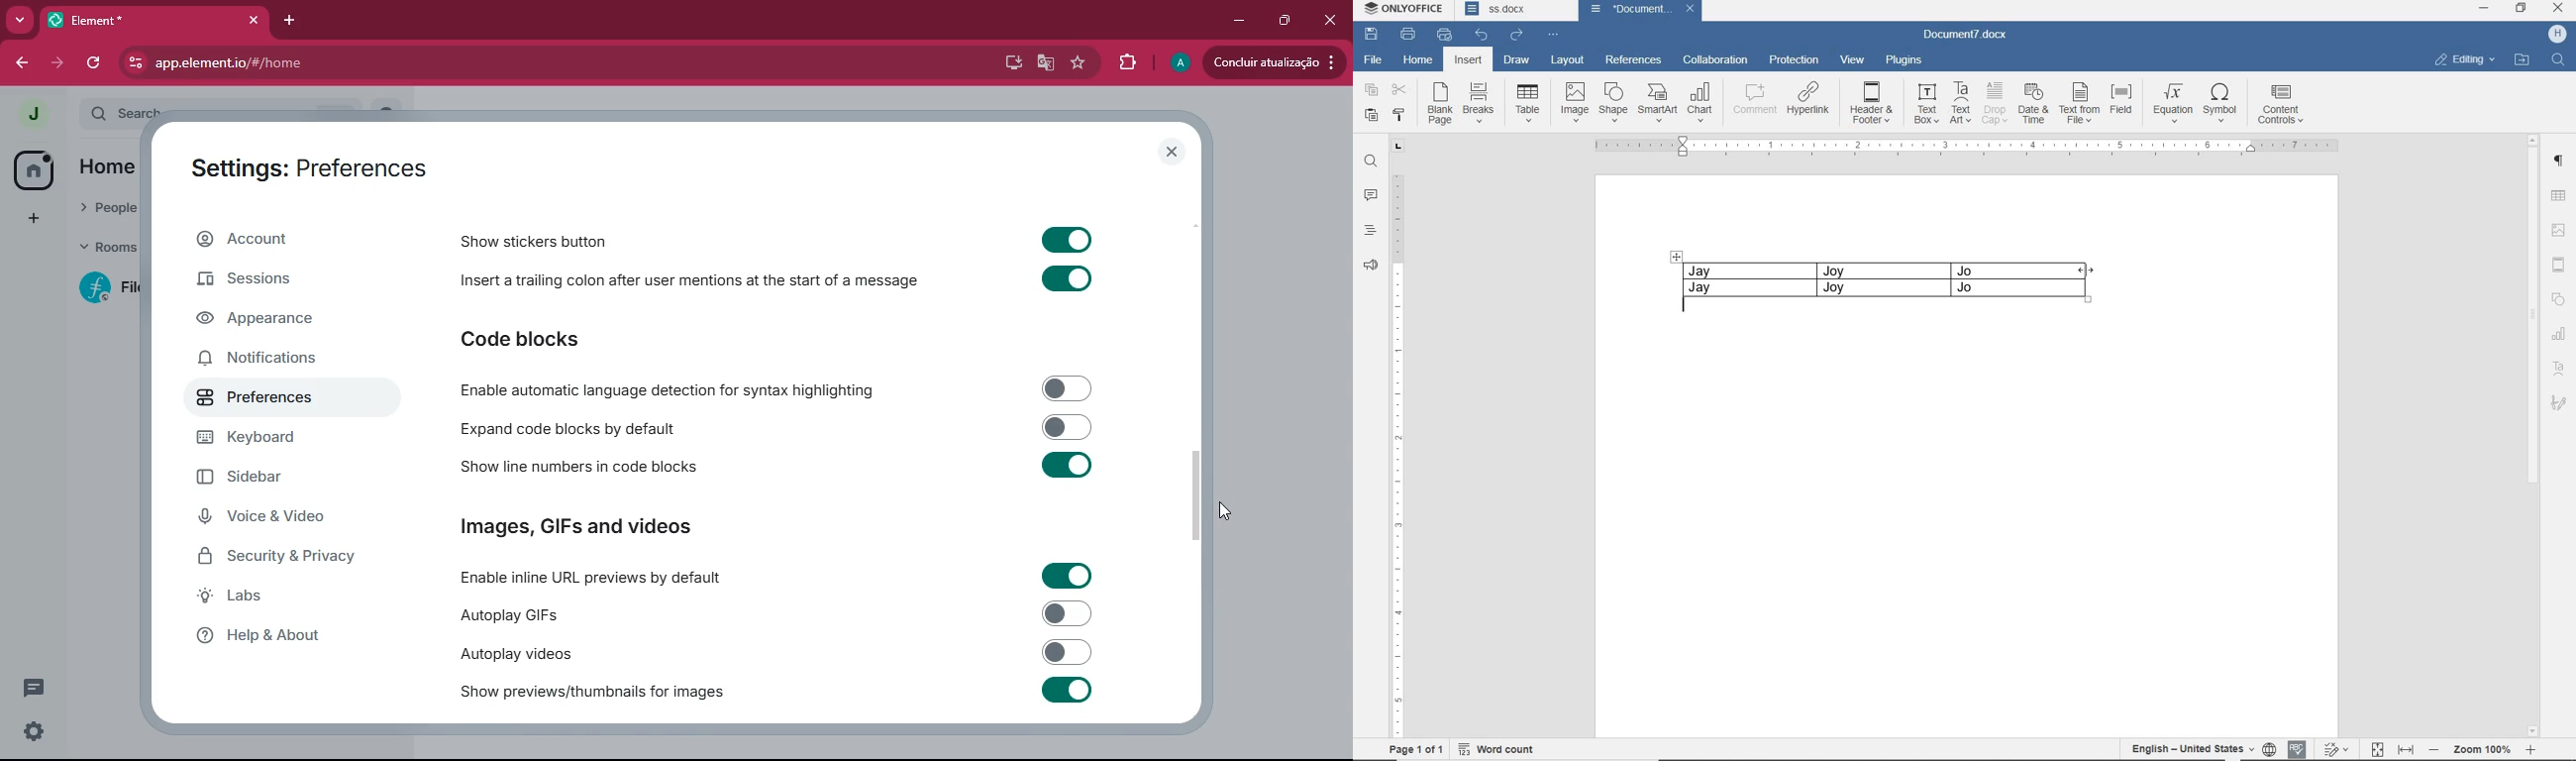 This screenshot has height=784, width=2576. Describe the element at coordinates (1067, 576) in the screenshot. I see `` at that location.